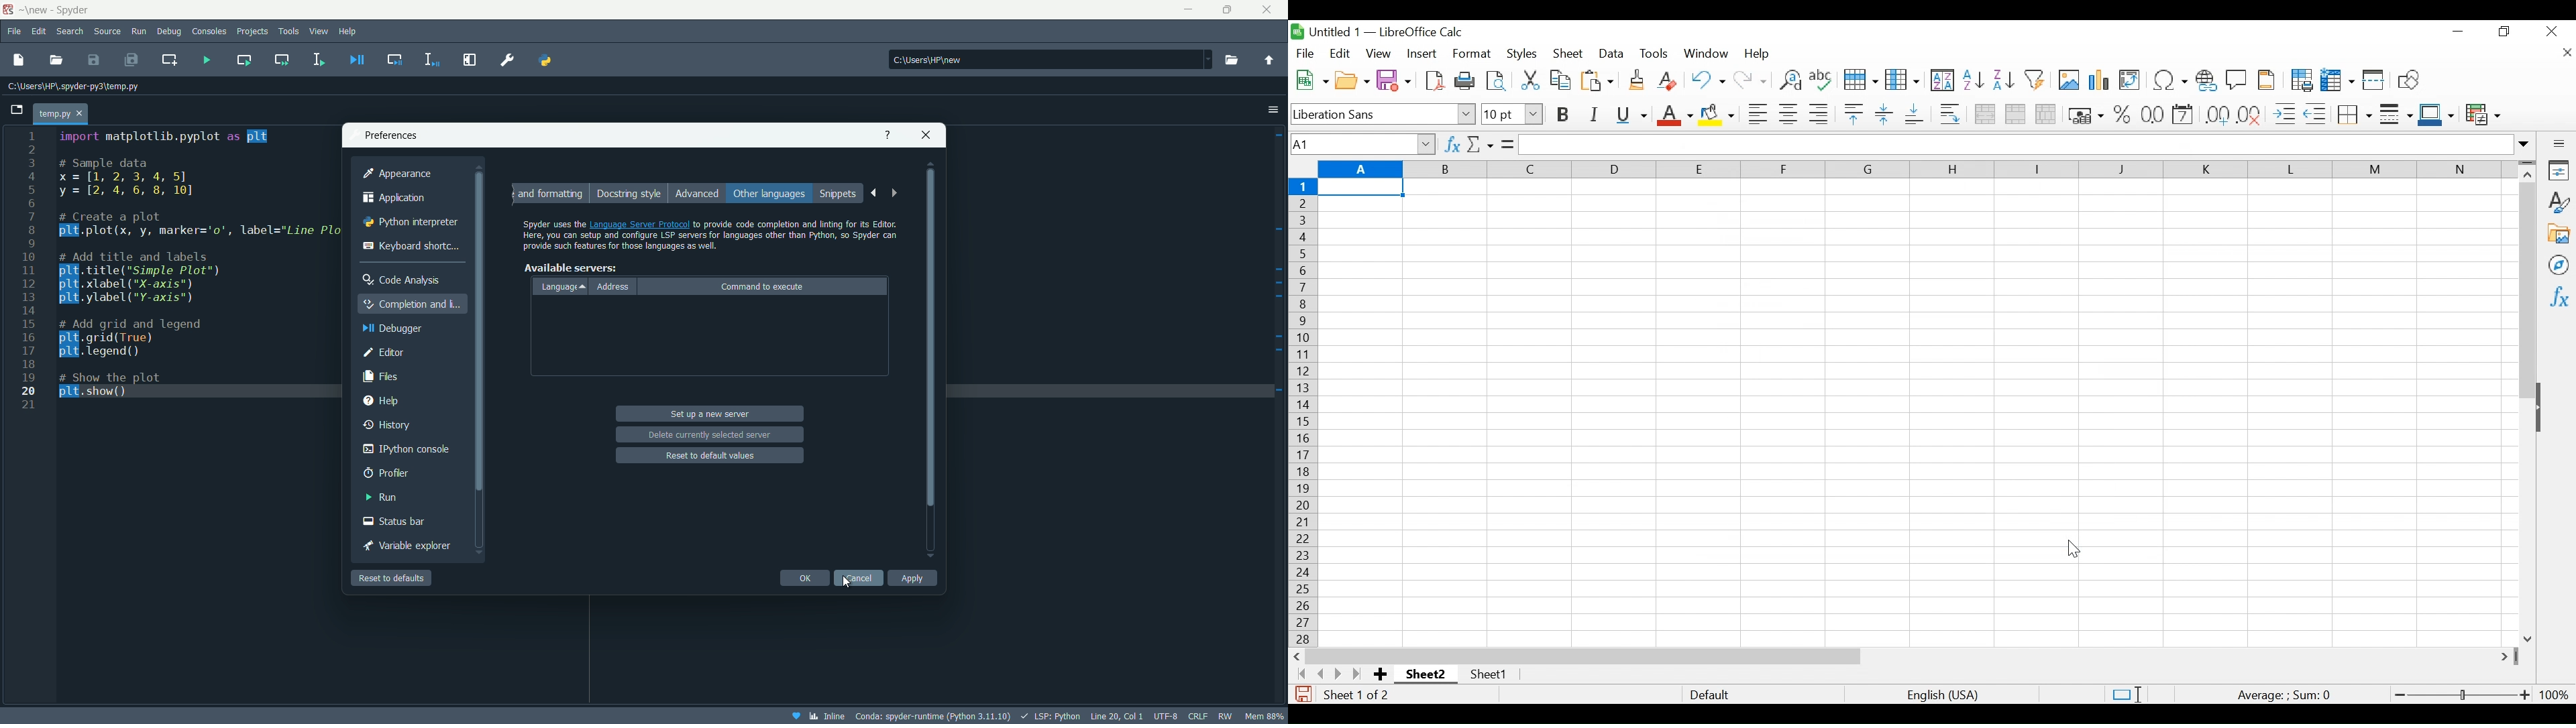 The width and height of the screenshot is (2576, 728). What do you see at coordinates (927, 133) in the screenshot?
I see `close` at bounding box center [927, 133].